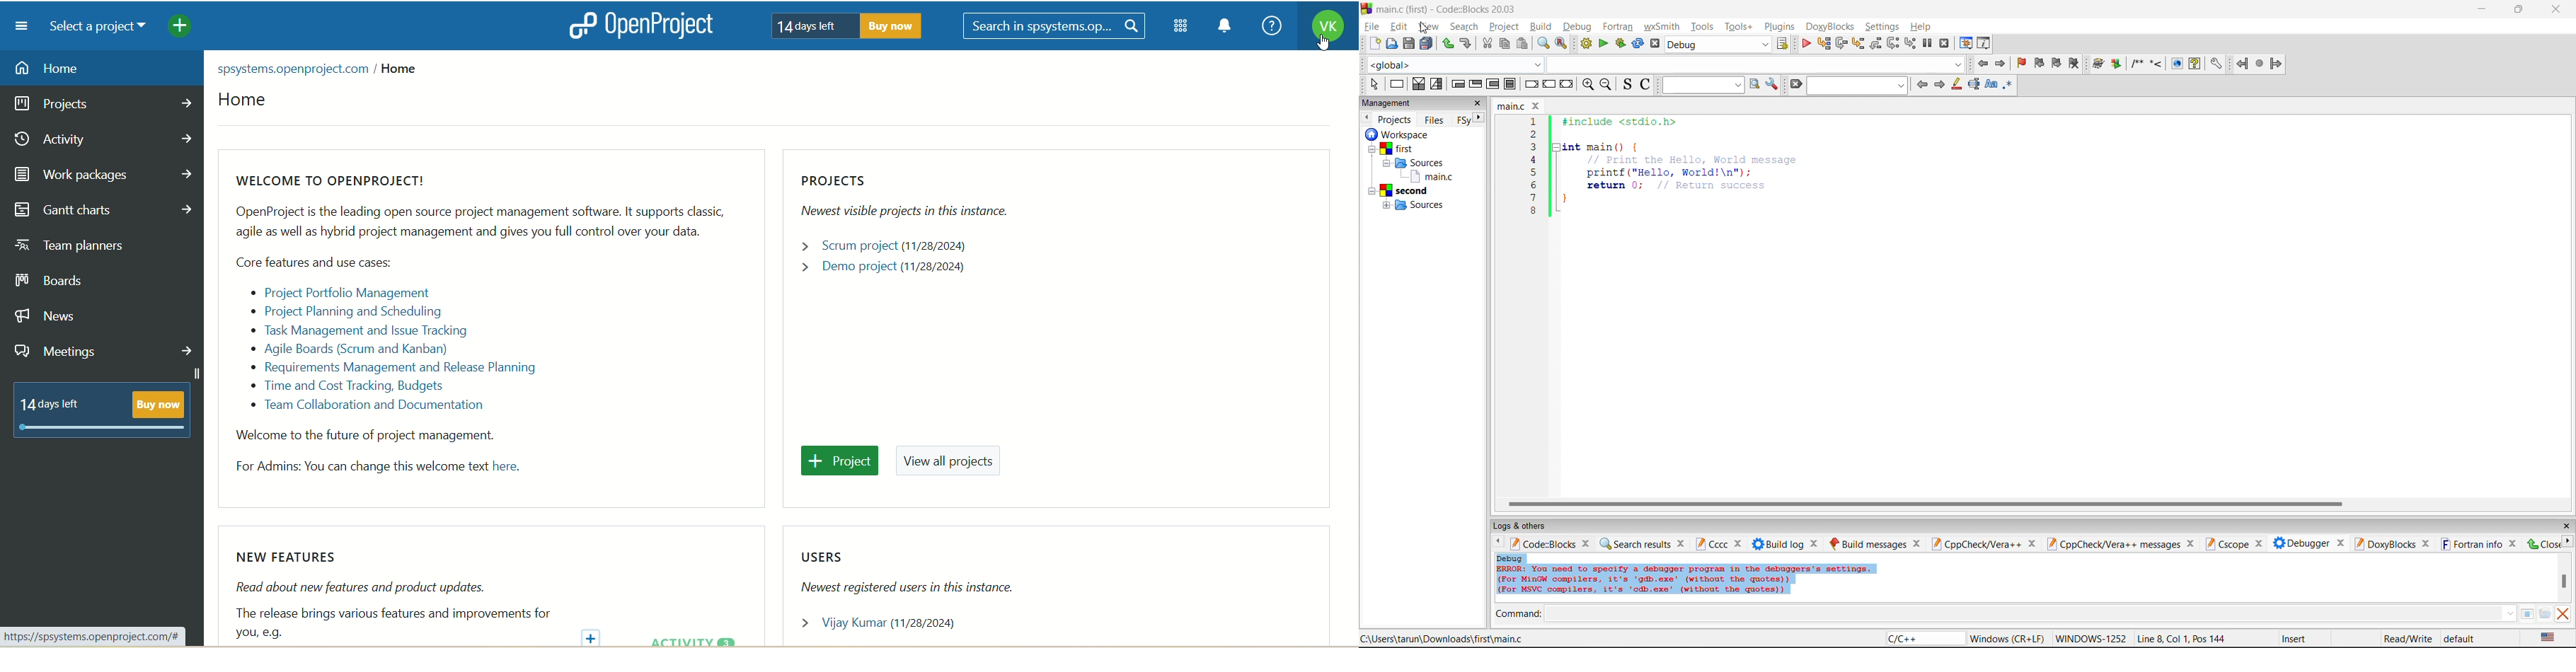 This screenshot has height=672, width=2576. What do you see at coordinates (1616, 25) in the screenshot?
I see `fortran` at bounding box center [1616, 25].